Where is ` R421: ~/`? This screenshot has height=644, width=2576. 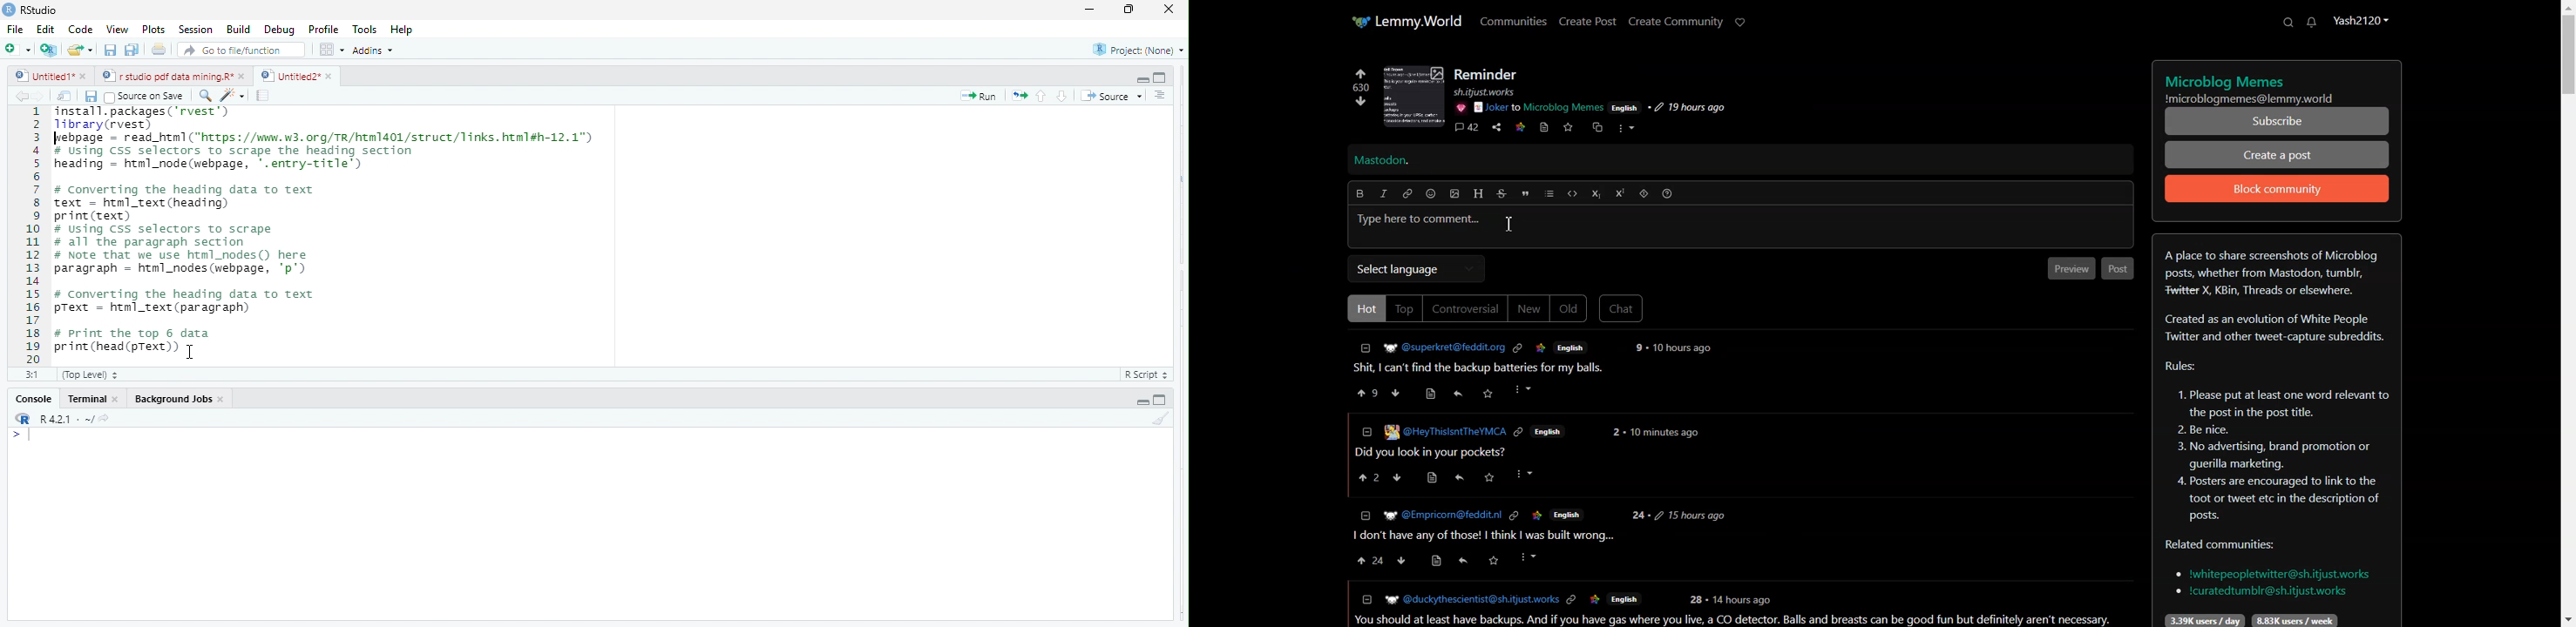
 R421: ~/ is located at coordinates (78, 419).